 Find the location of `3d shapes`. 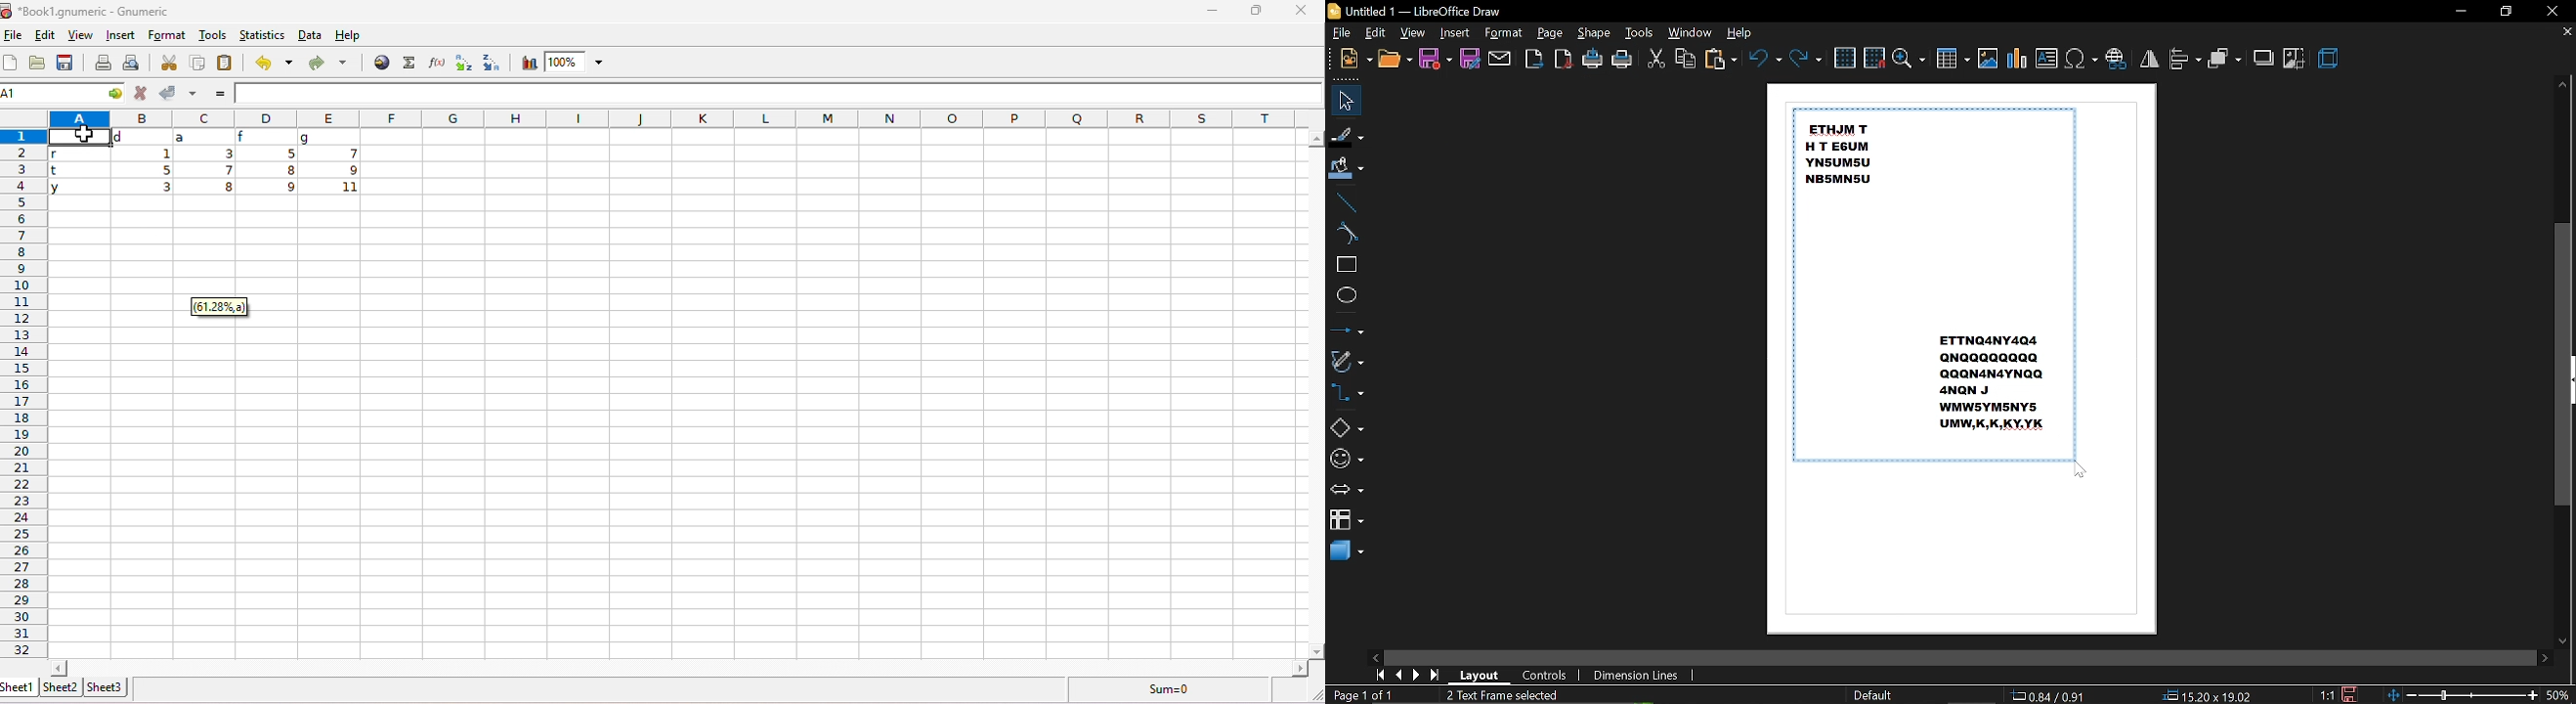

3d shapes is located at coordinates (1347, 552).